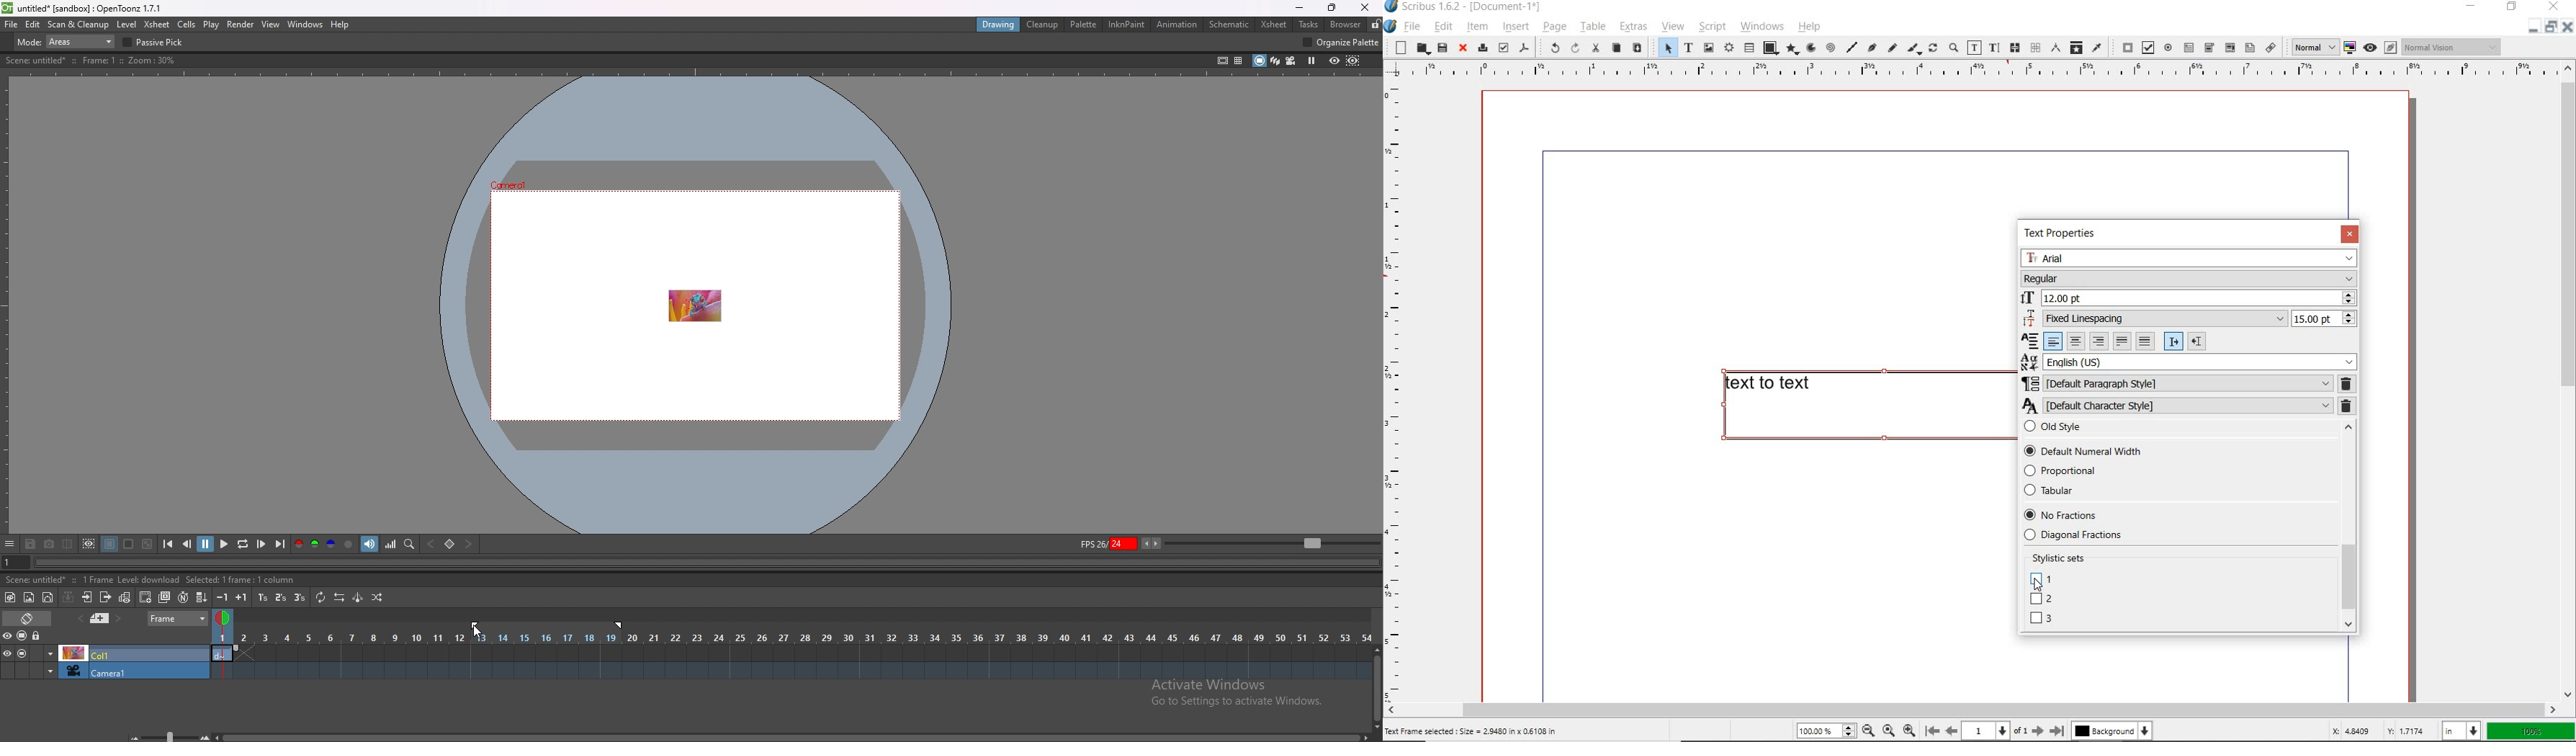 The height and width of the screenshot is (756, 2576). I want to click on DEFAULT NUMBERS, so click(2039, 598).